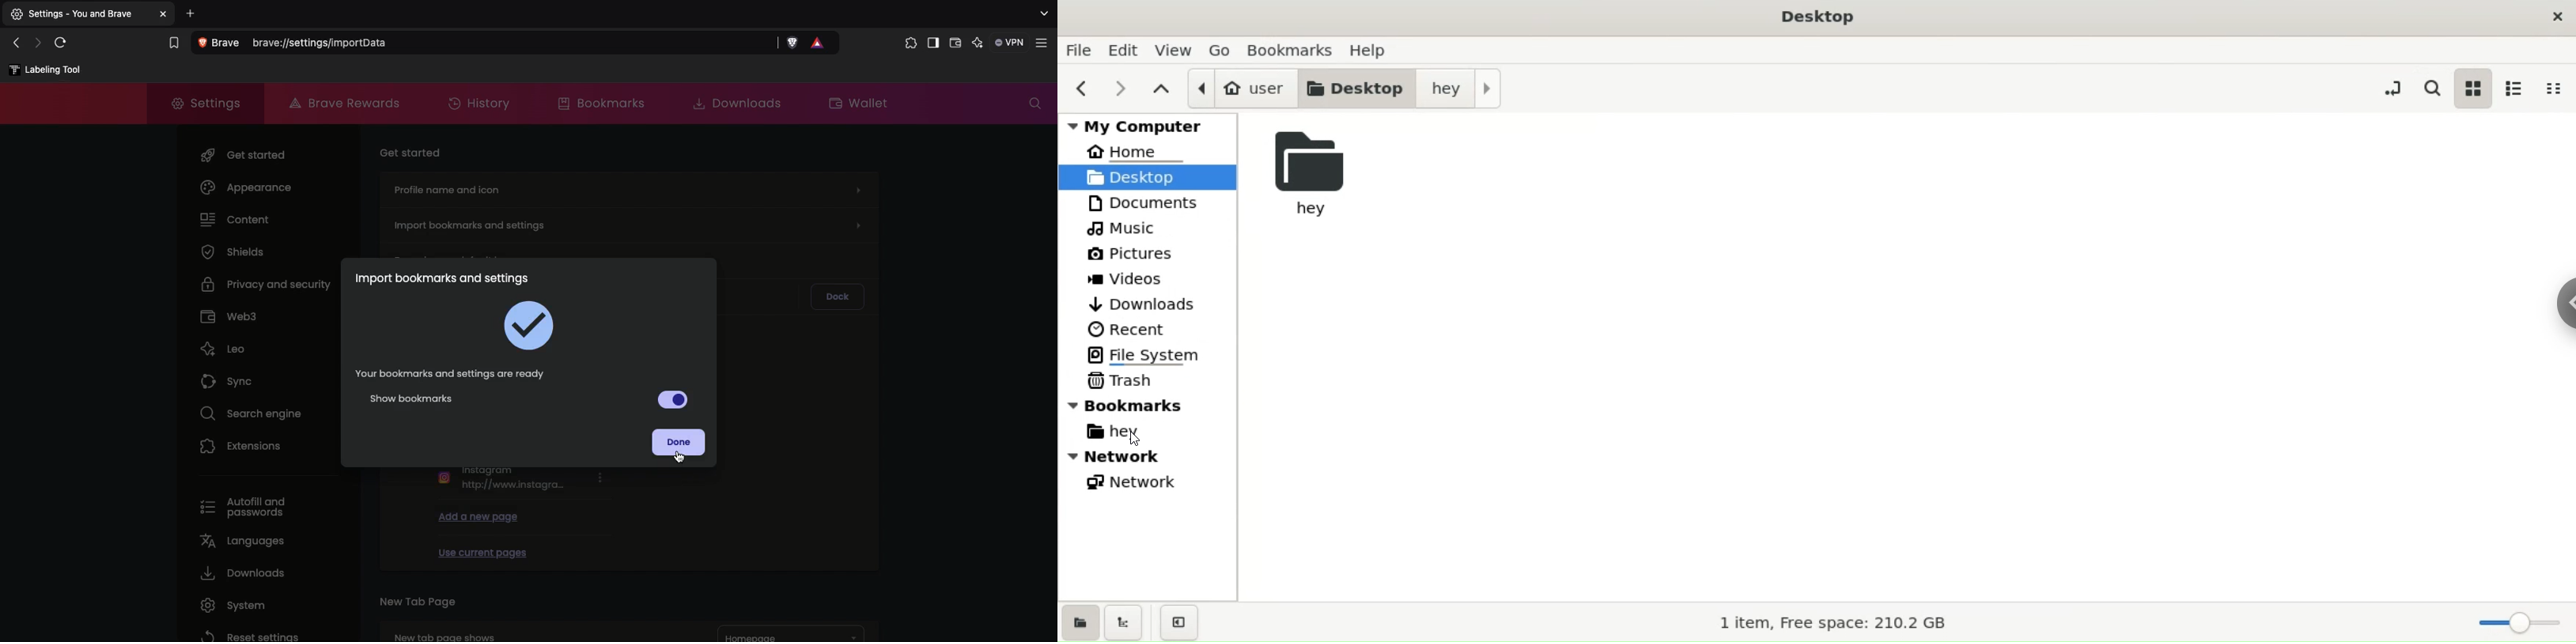 The height and width of the screenshot is (644, 2576). Describe the element at coordinates (240, 573) in the screenshot. I see `Downloads` at that location.